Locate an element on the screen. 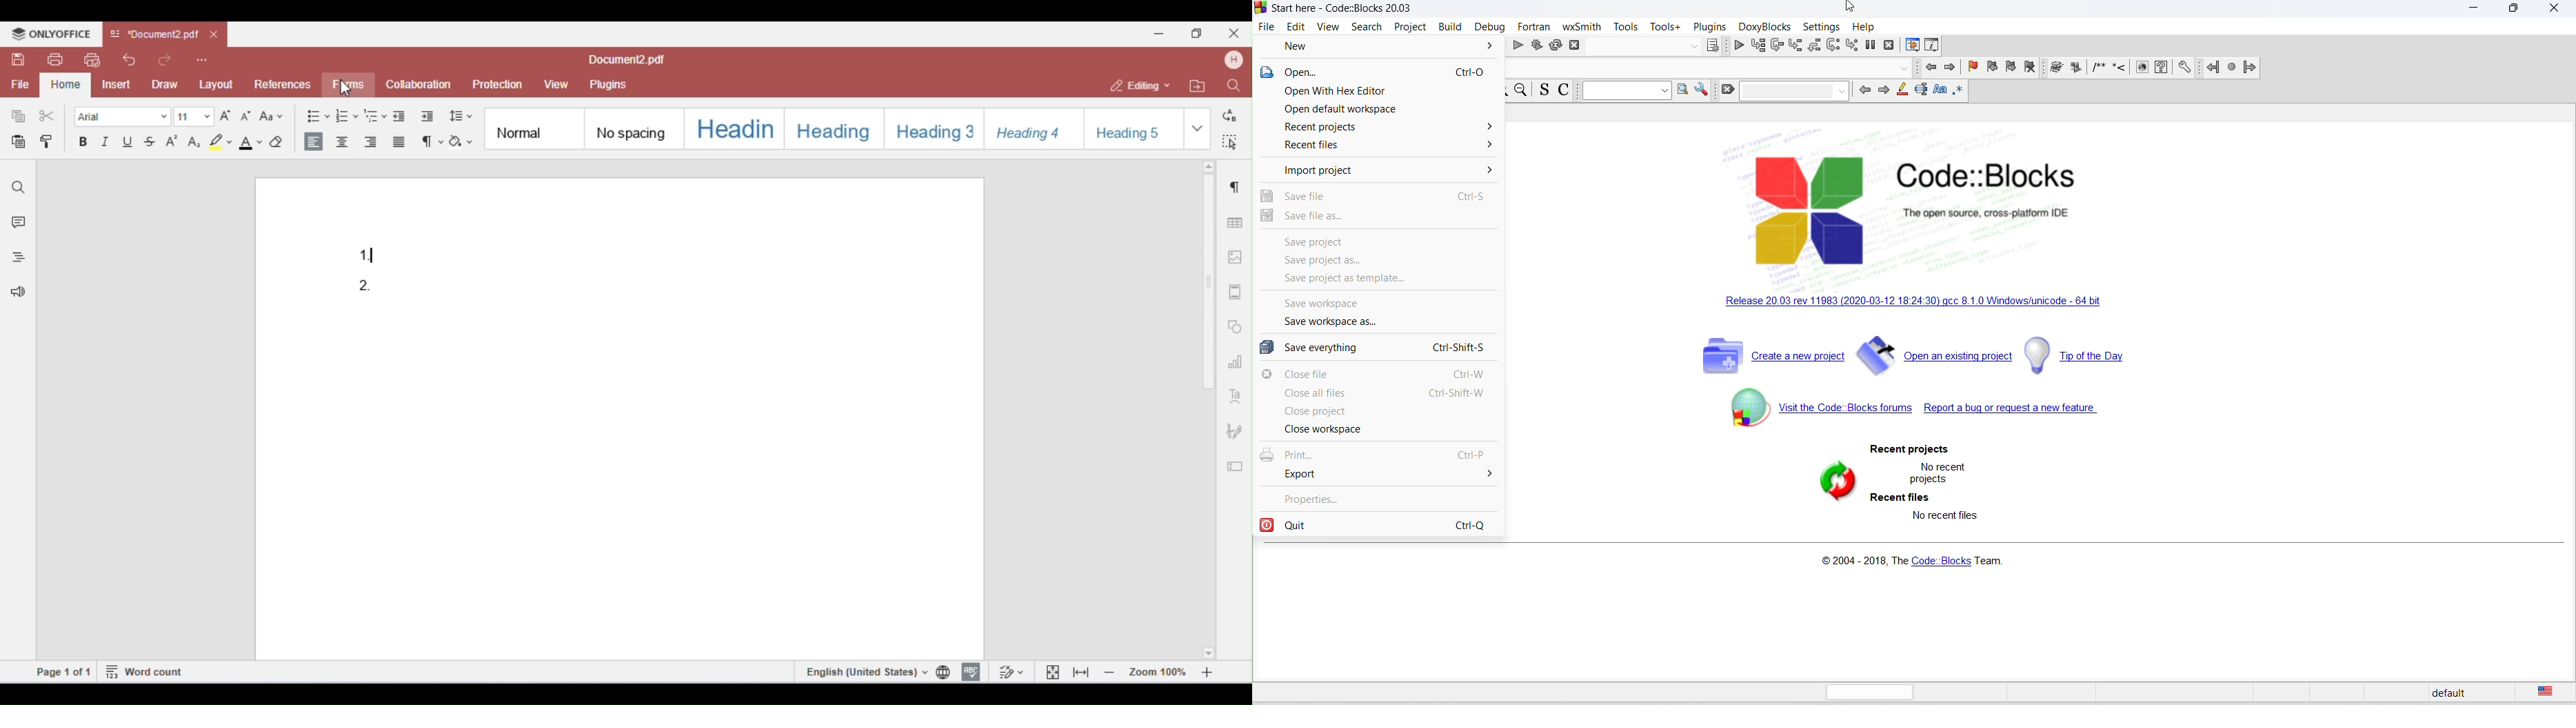  step into is located at coordinates (1793, 46).